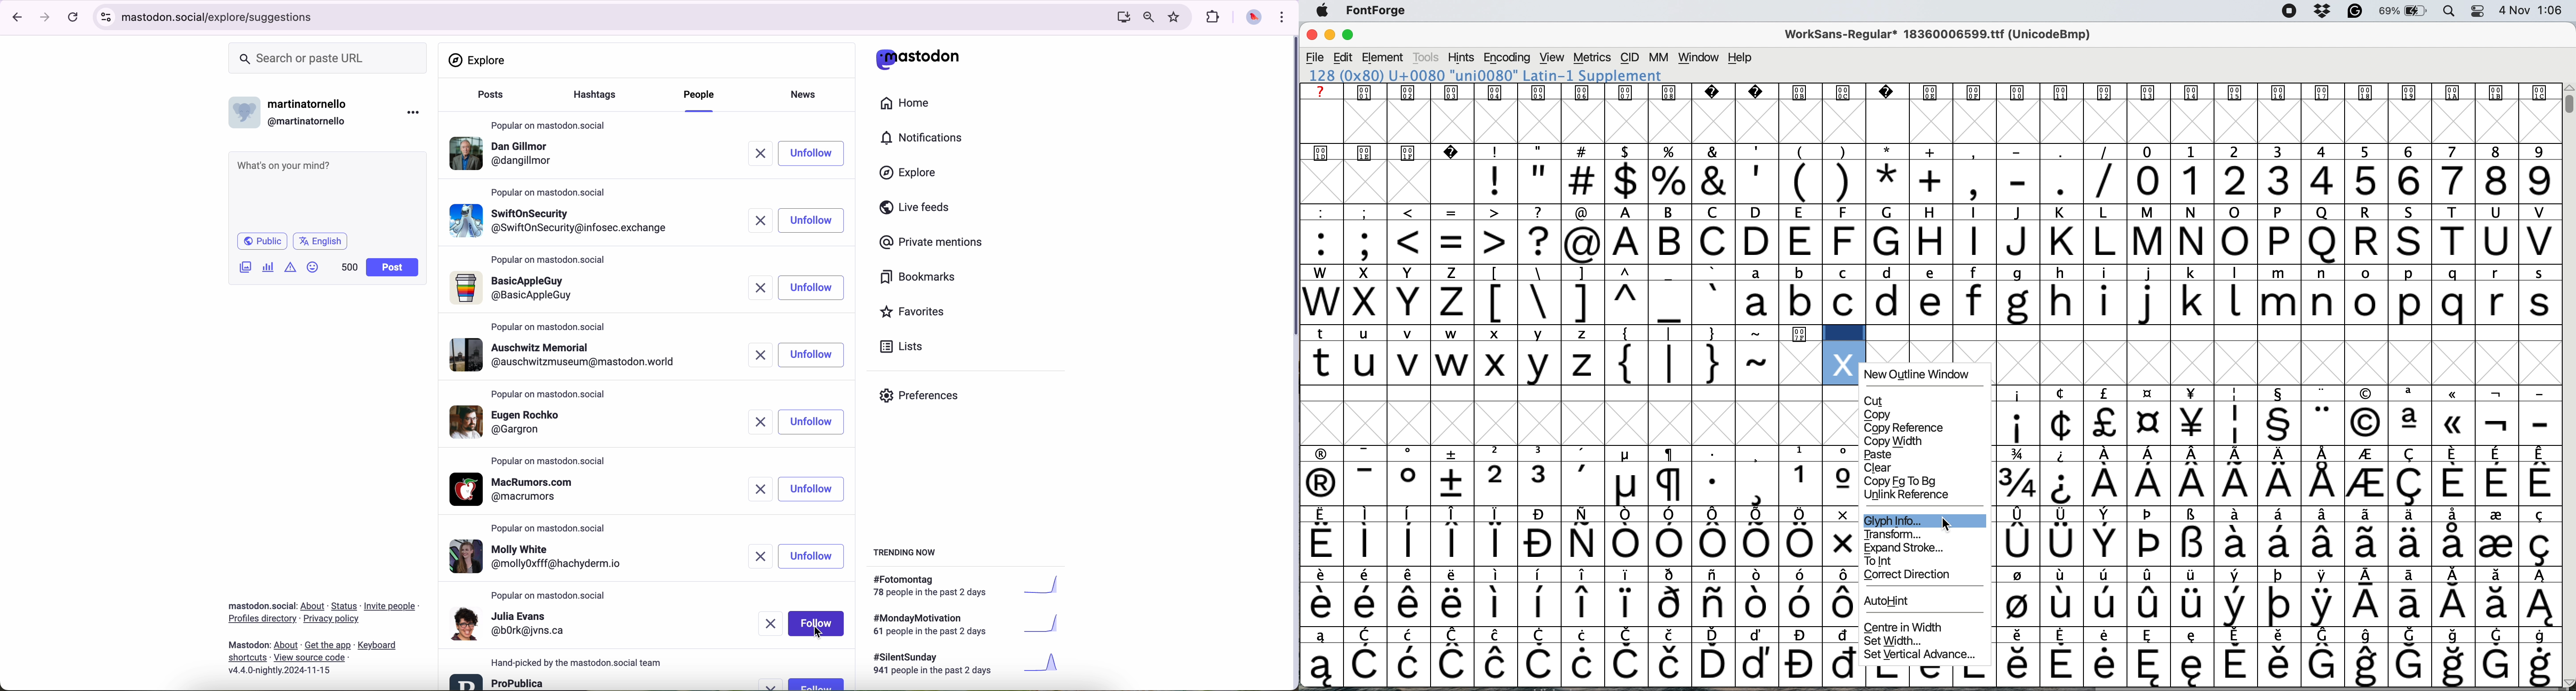  I want to click on #fotomontag, so click(973, 586).